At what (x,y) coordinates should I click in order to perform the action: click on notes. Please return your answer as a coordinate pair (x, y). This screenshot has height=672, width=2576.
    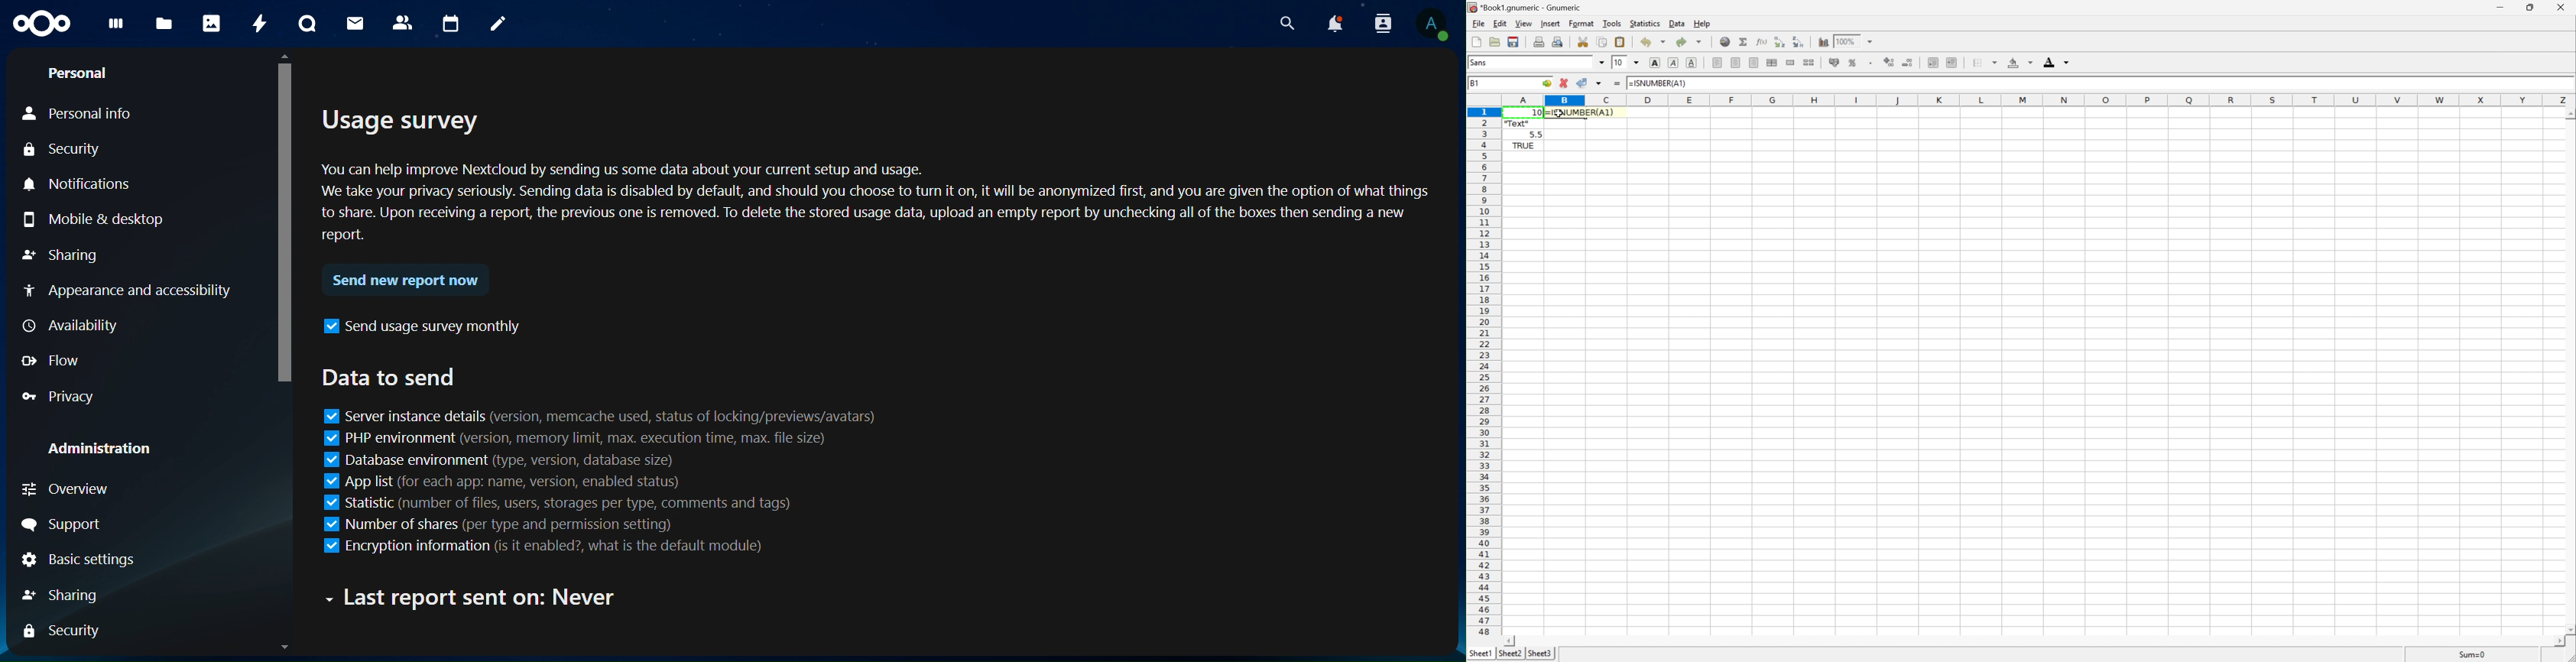
    Looking at the image, I should click on (497, 23).